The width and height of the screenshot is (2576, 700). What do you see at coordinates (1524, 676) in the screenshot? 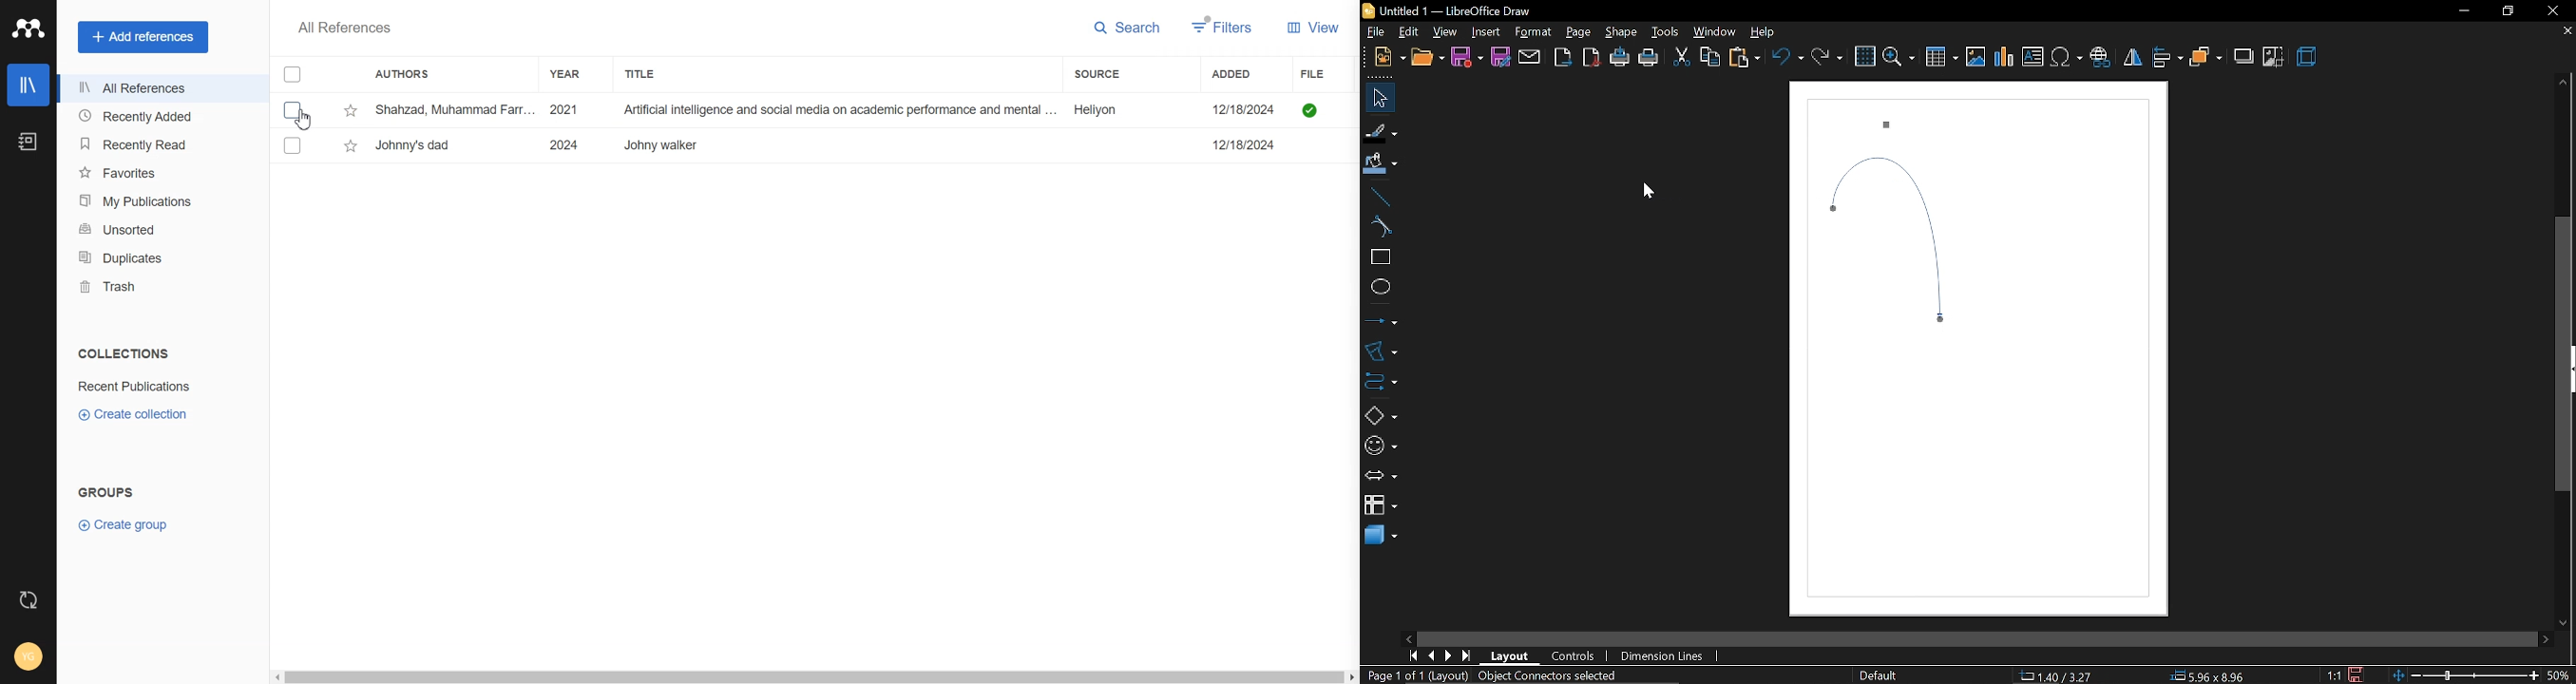
I see `(Layout) Object Connectors selected` at bounding box center [1524, 676].